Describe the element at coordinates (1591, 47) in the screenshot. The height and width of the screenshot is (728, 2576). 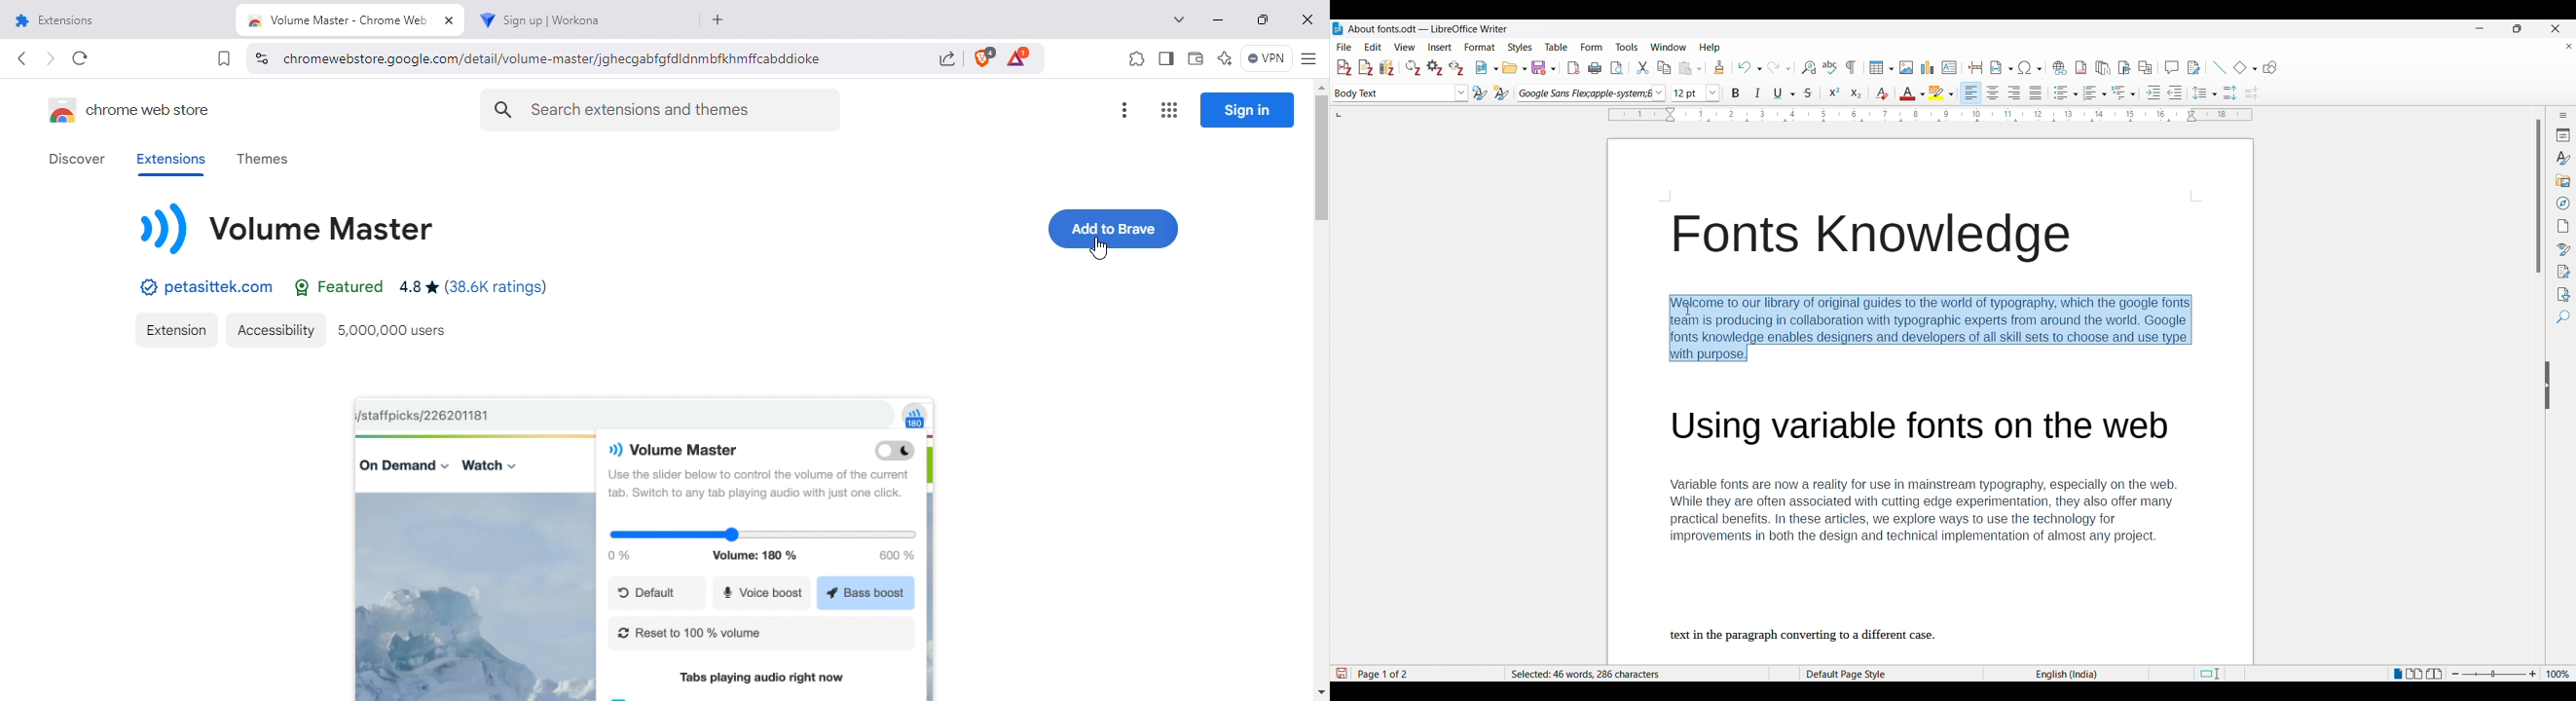
I see `Form menu` at that location.